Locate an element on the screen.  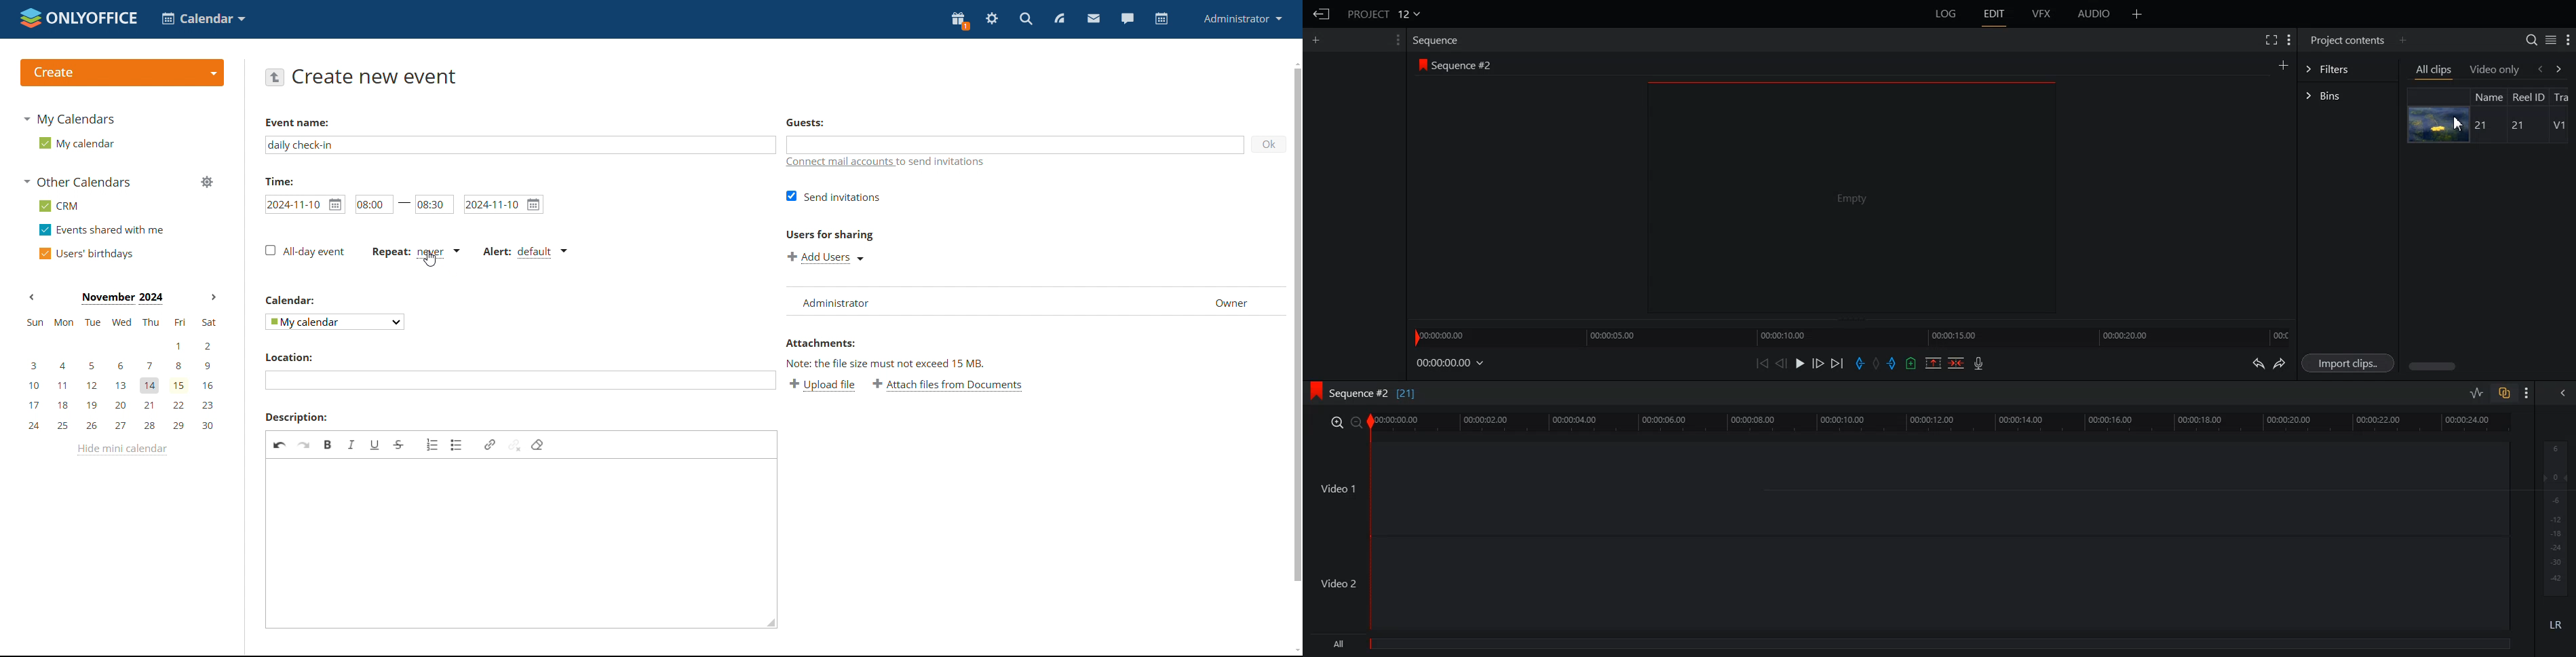
Remove the mark section is located at coordinates (1933, 363).